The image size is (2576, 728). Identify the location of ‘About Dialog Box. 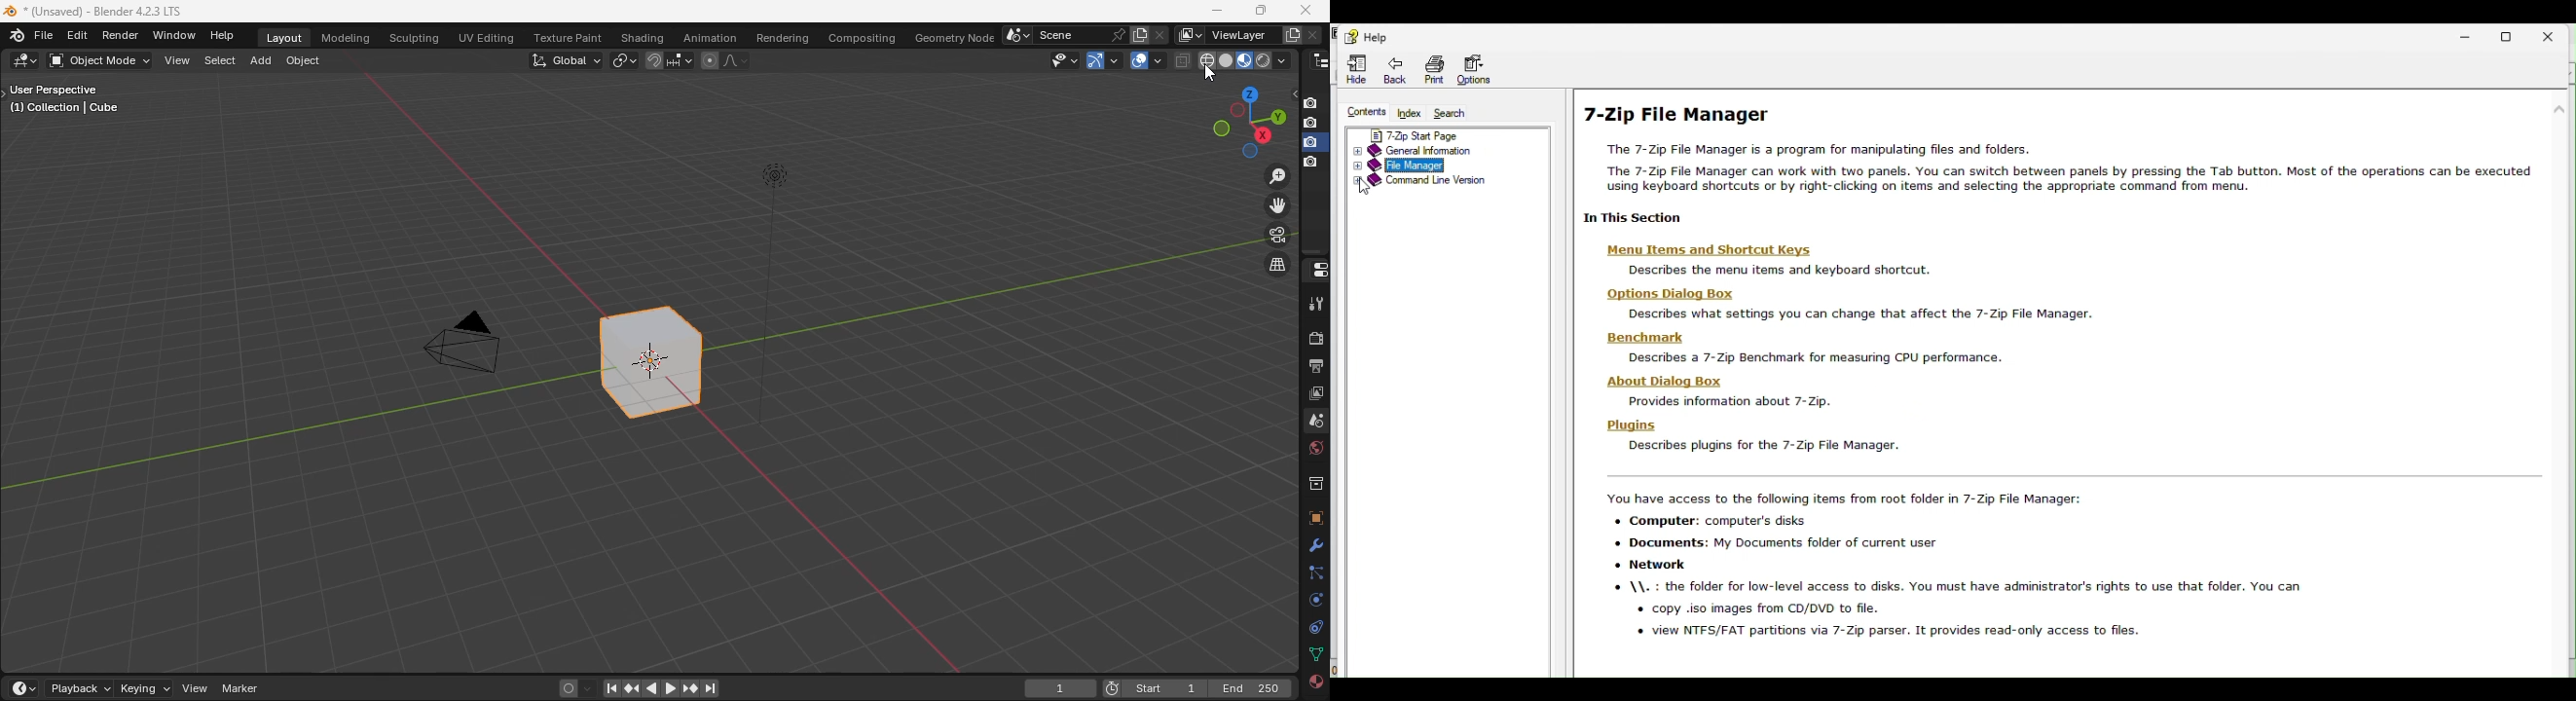
(1681, 381).